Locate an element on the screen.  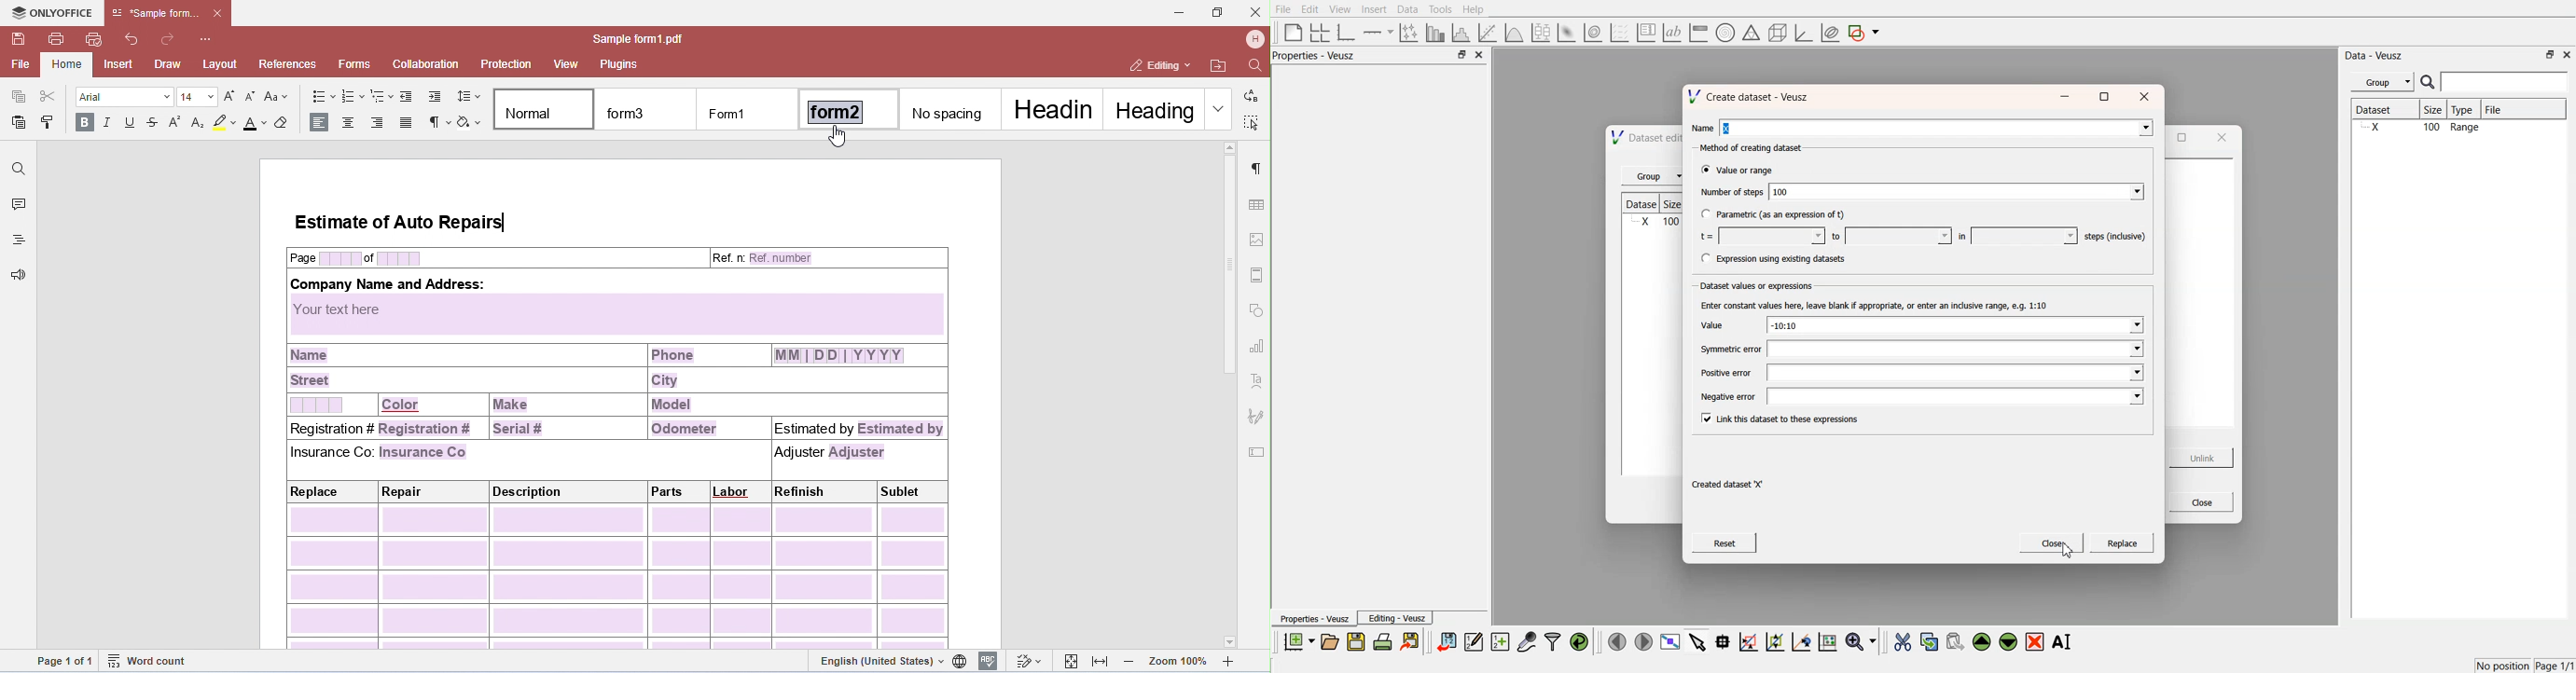
 is located at coordinates (2382, 82).